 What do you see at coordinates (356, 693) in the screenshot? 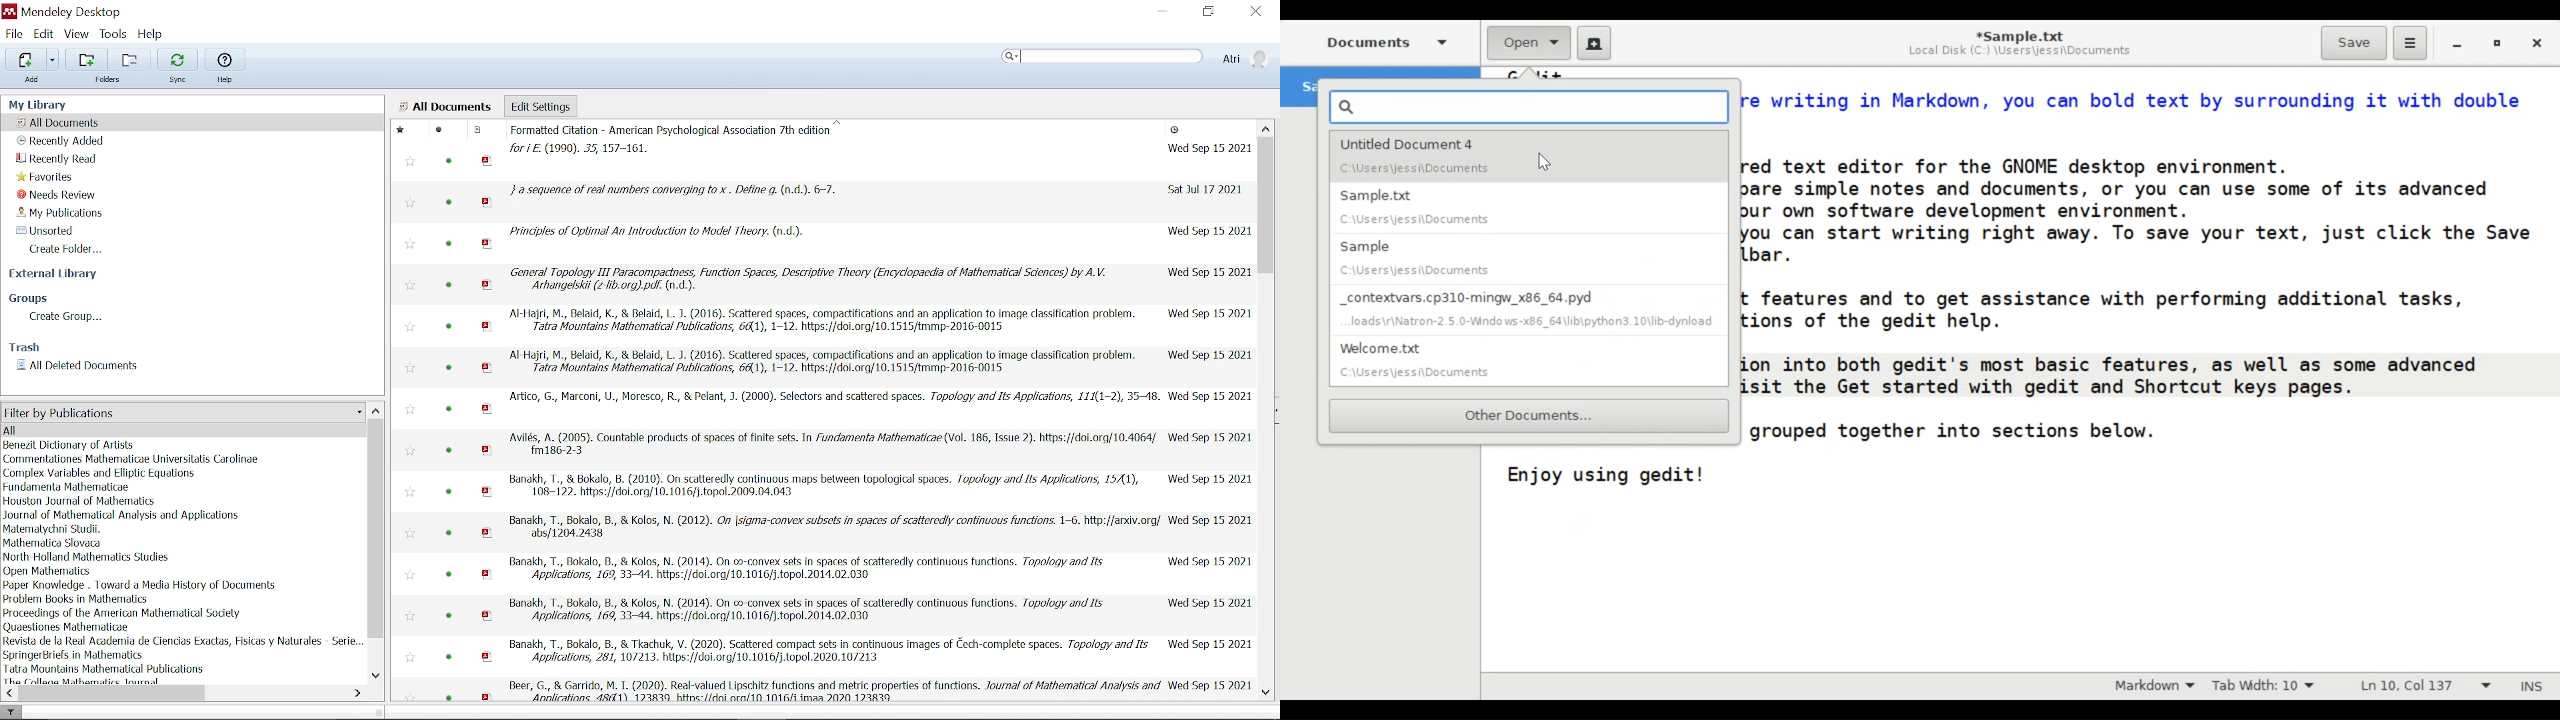
I see `Move right in filter by publications` at bounding box center [356, 693].